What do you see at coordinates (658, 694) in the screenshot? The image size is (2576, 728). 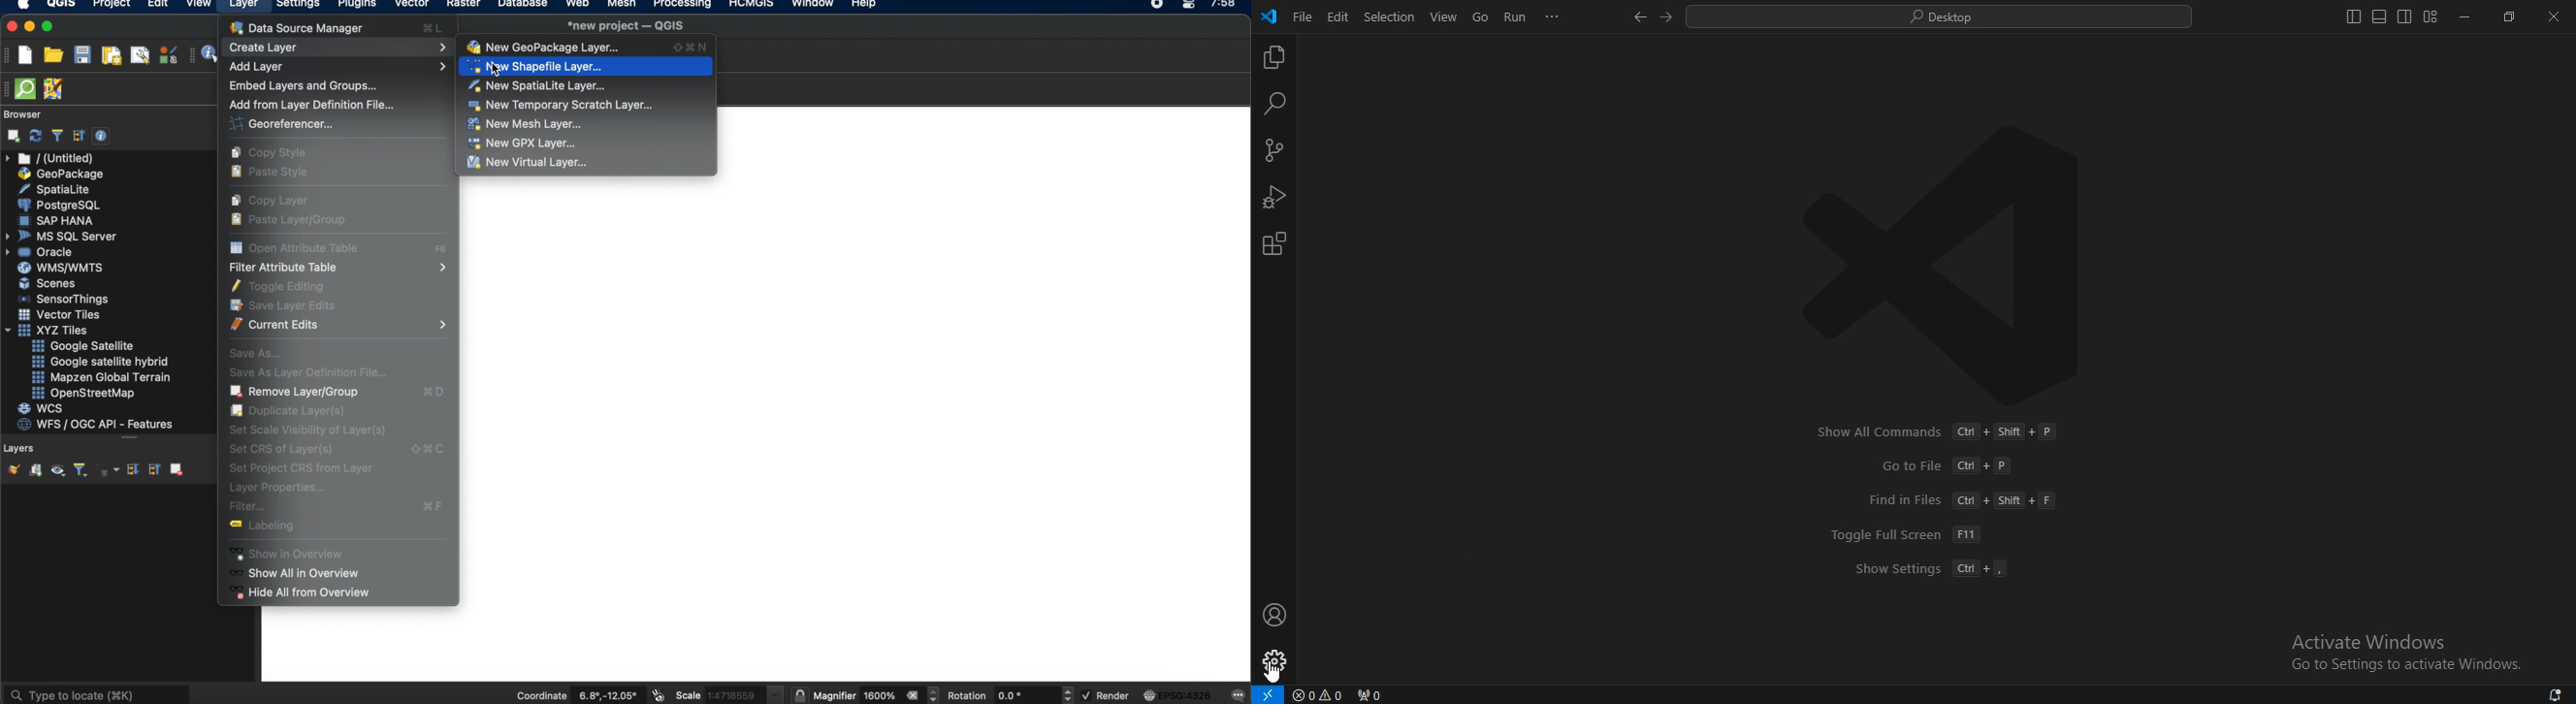 I see `toggle extents and mouse position display` at bounding box center [658, 694].